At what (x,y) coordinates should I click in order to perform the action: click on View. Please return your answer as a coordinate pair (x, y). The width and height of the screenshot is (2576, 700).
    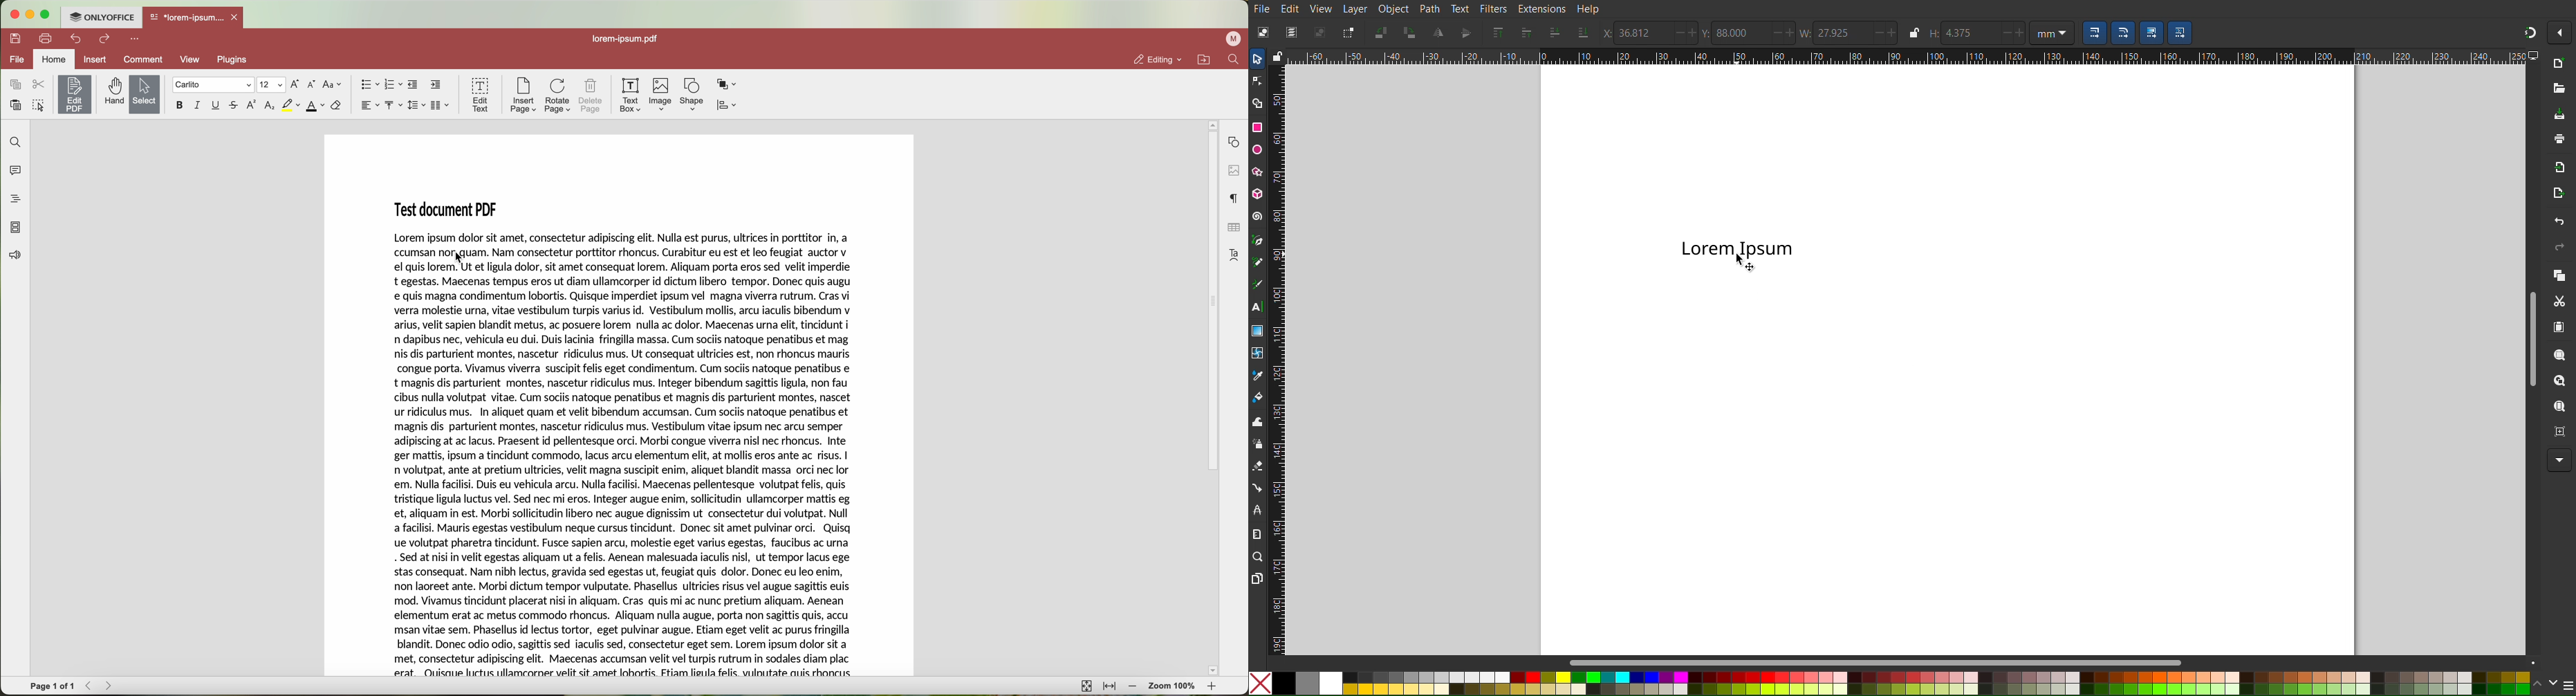
    Looking at the image, I should click on (1322, 9).